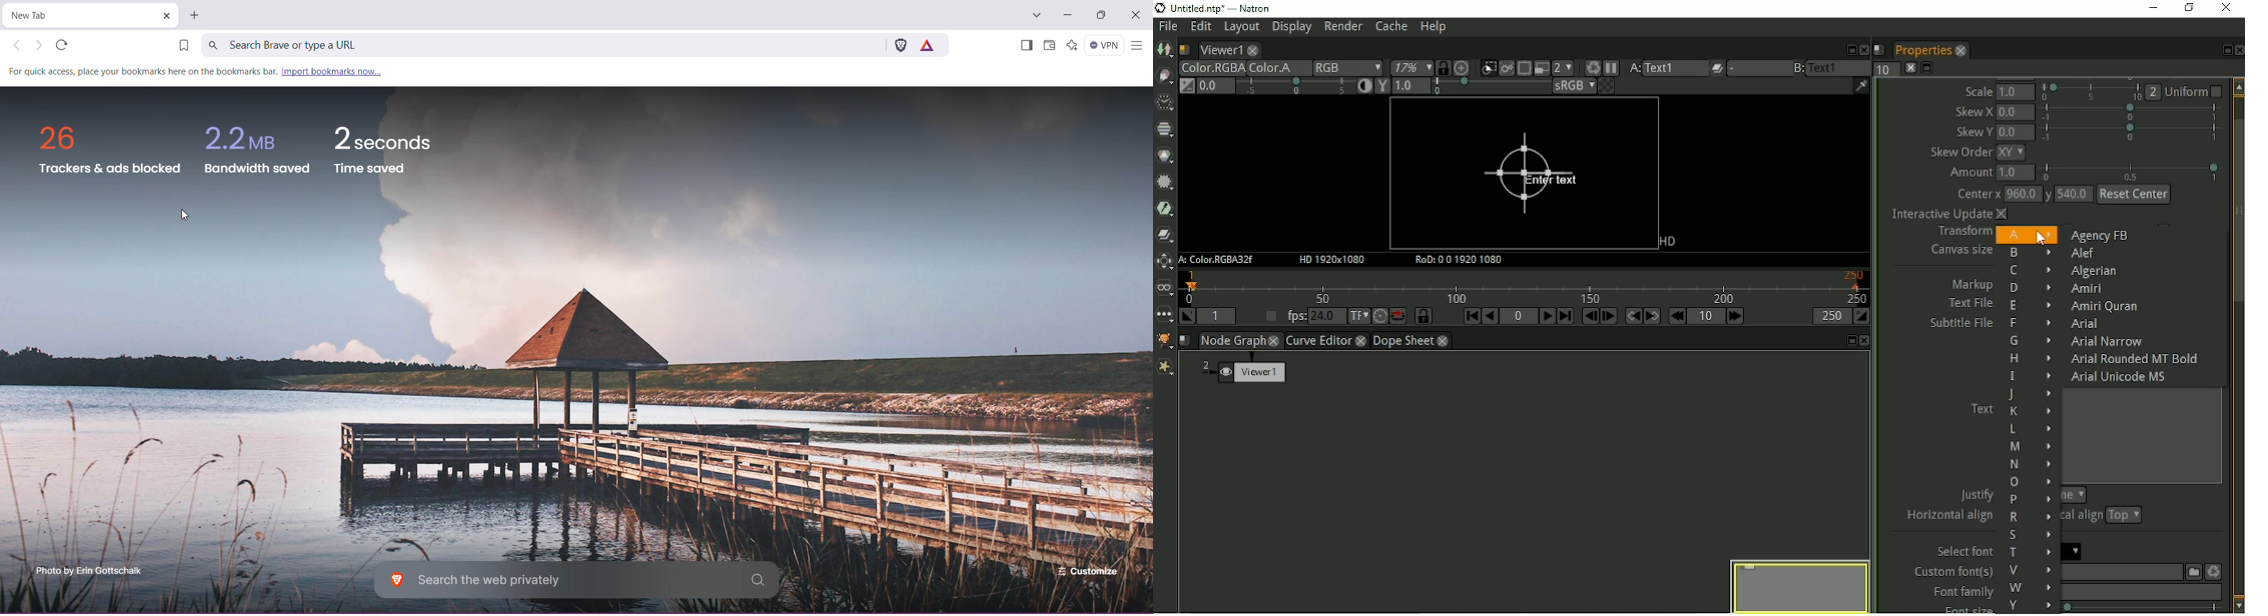 The image size is (2268, 616). I want to click on Close, so click(1137, 15).